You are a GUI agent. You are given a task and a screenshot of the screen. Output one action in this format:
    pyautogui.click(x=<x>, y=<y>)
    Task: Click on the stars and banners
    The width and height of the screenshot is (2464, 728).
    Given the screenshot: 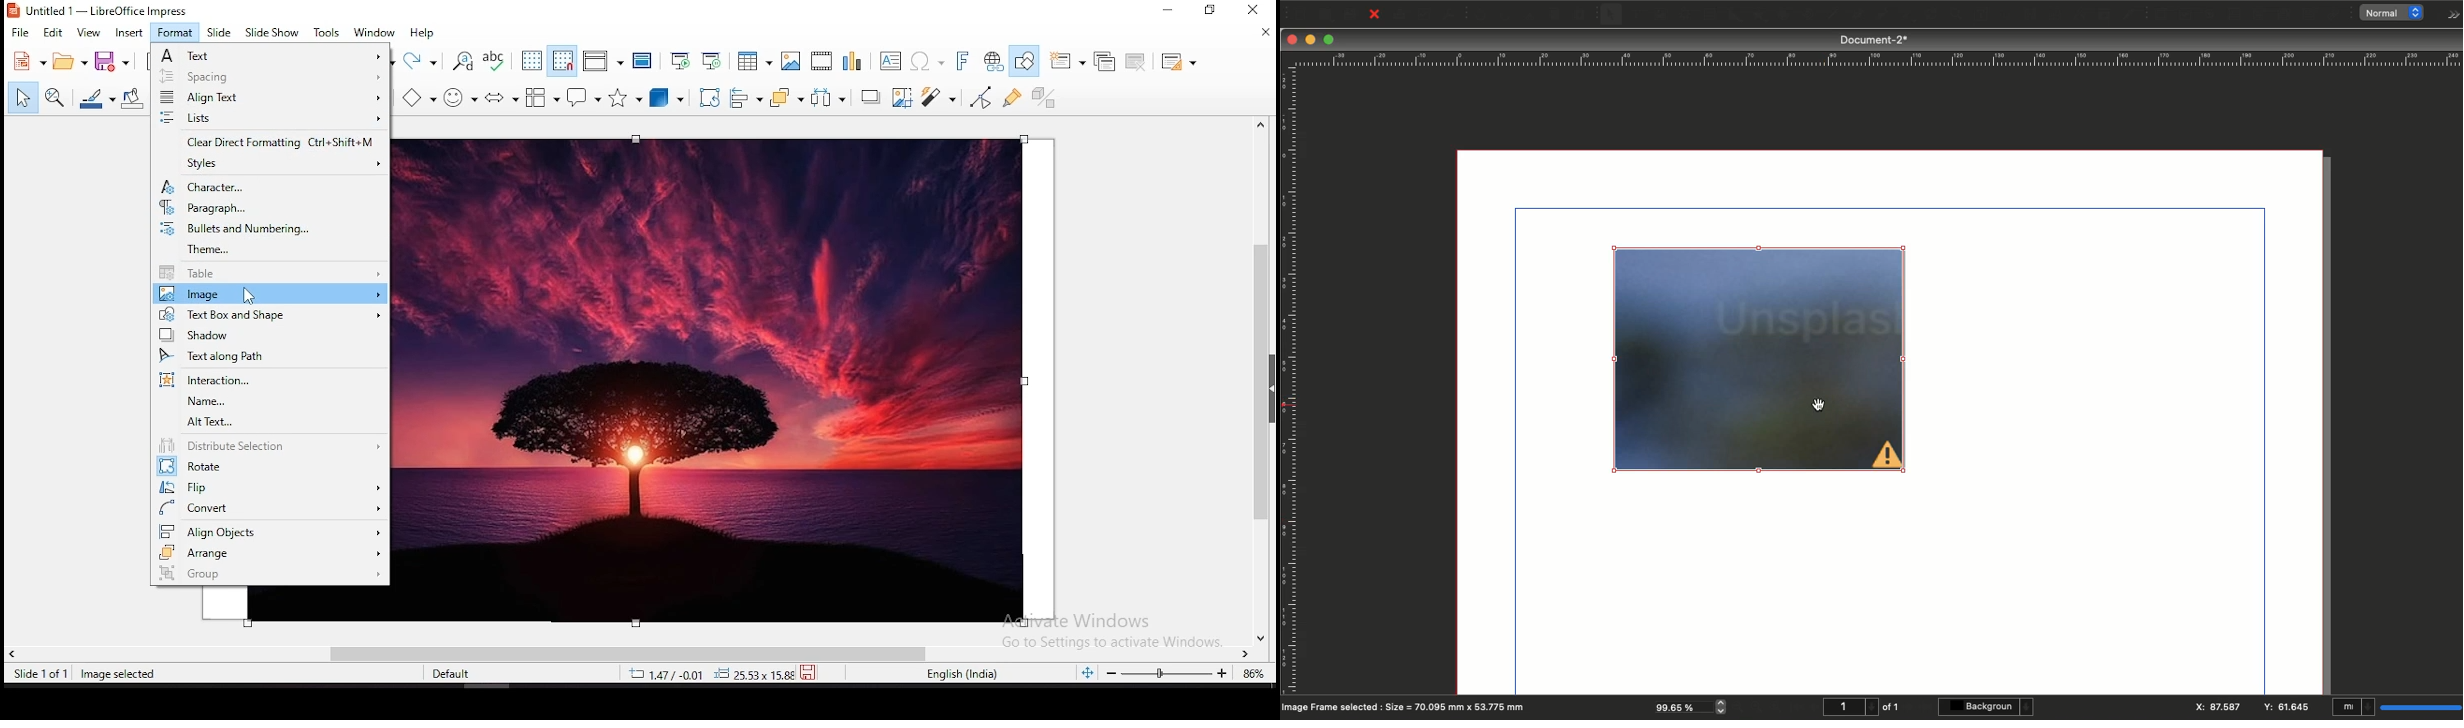 What is the action you would take?
    pyautogui.click(x=627, y=98)
    